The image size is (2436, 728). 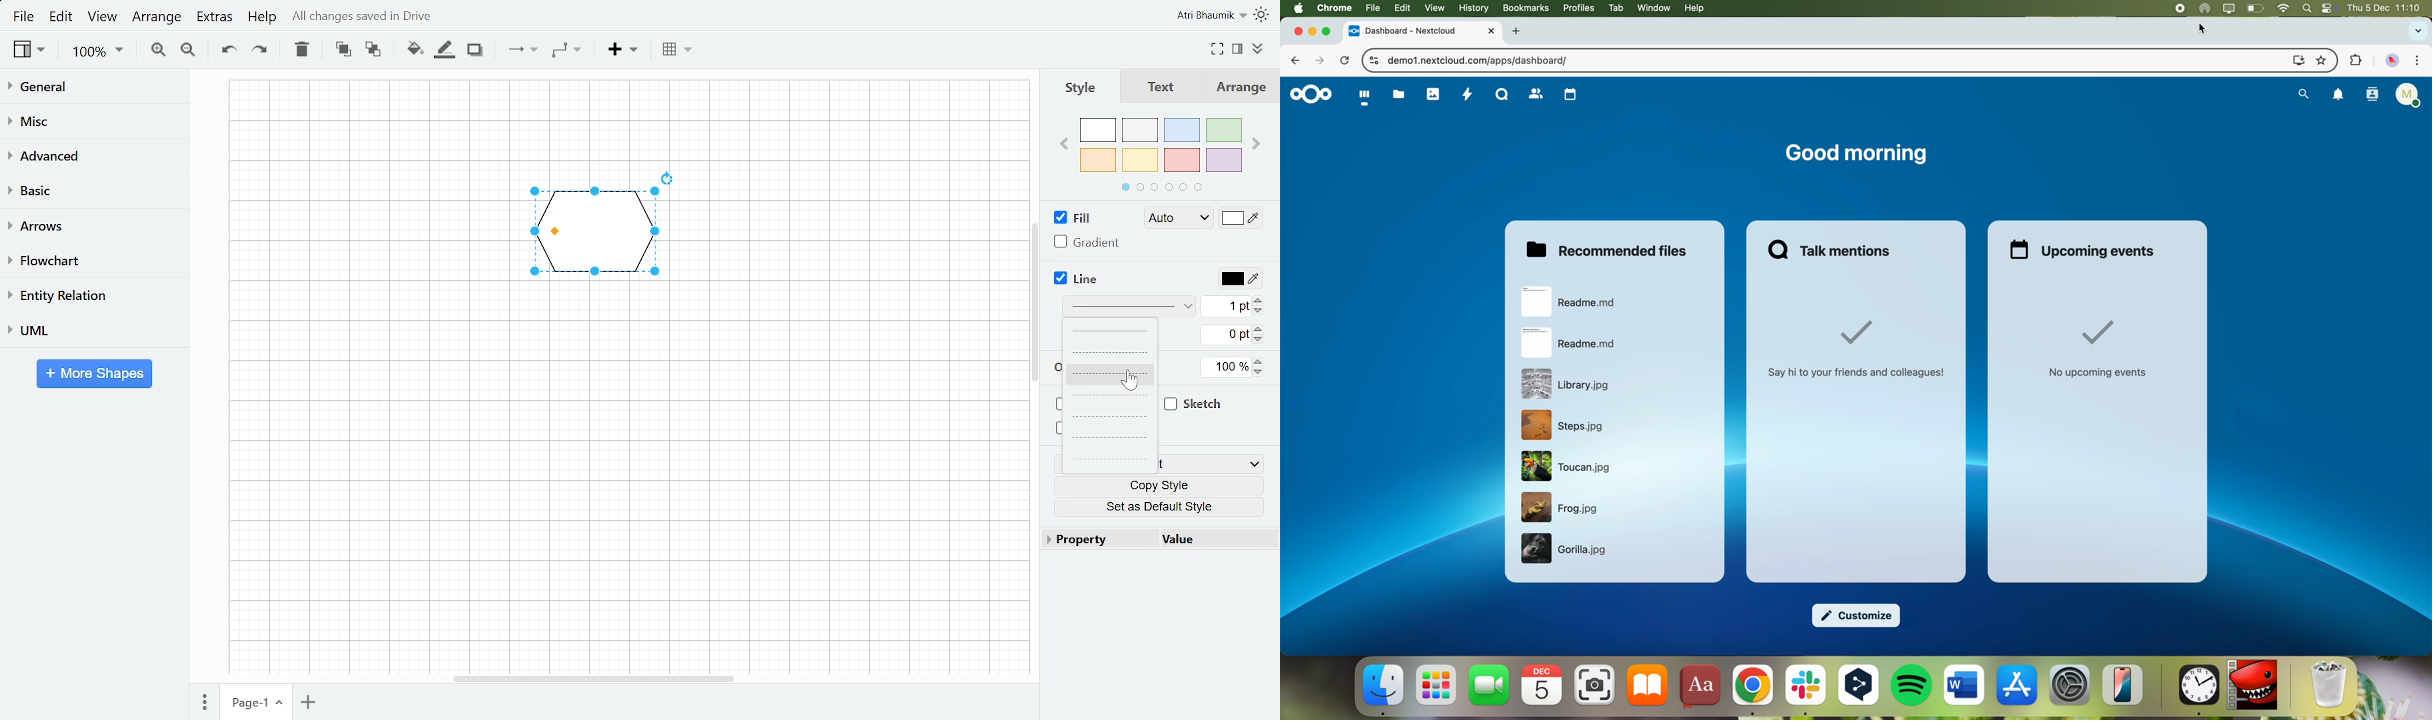 I want to click on Property, so click(x=1101, y=538).